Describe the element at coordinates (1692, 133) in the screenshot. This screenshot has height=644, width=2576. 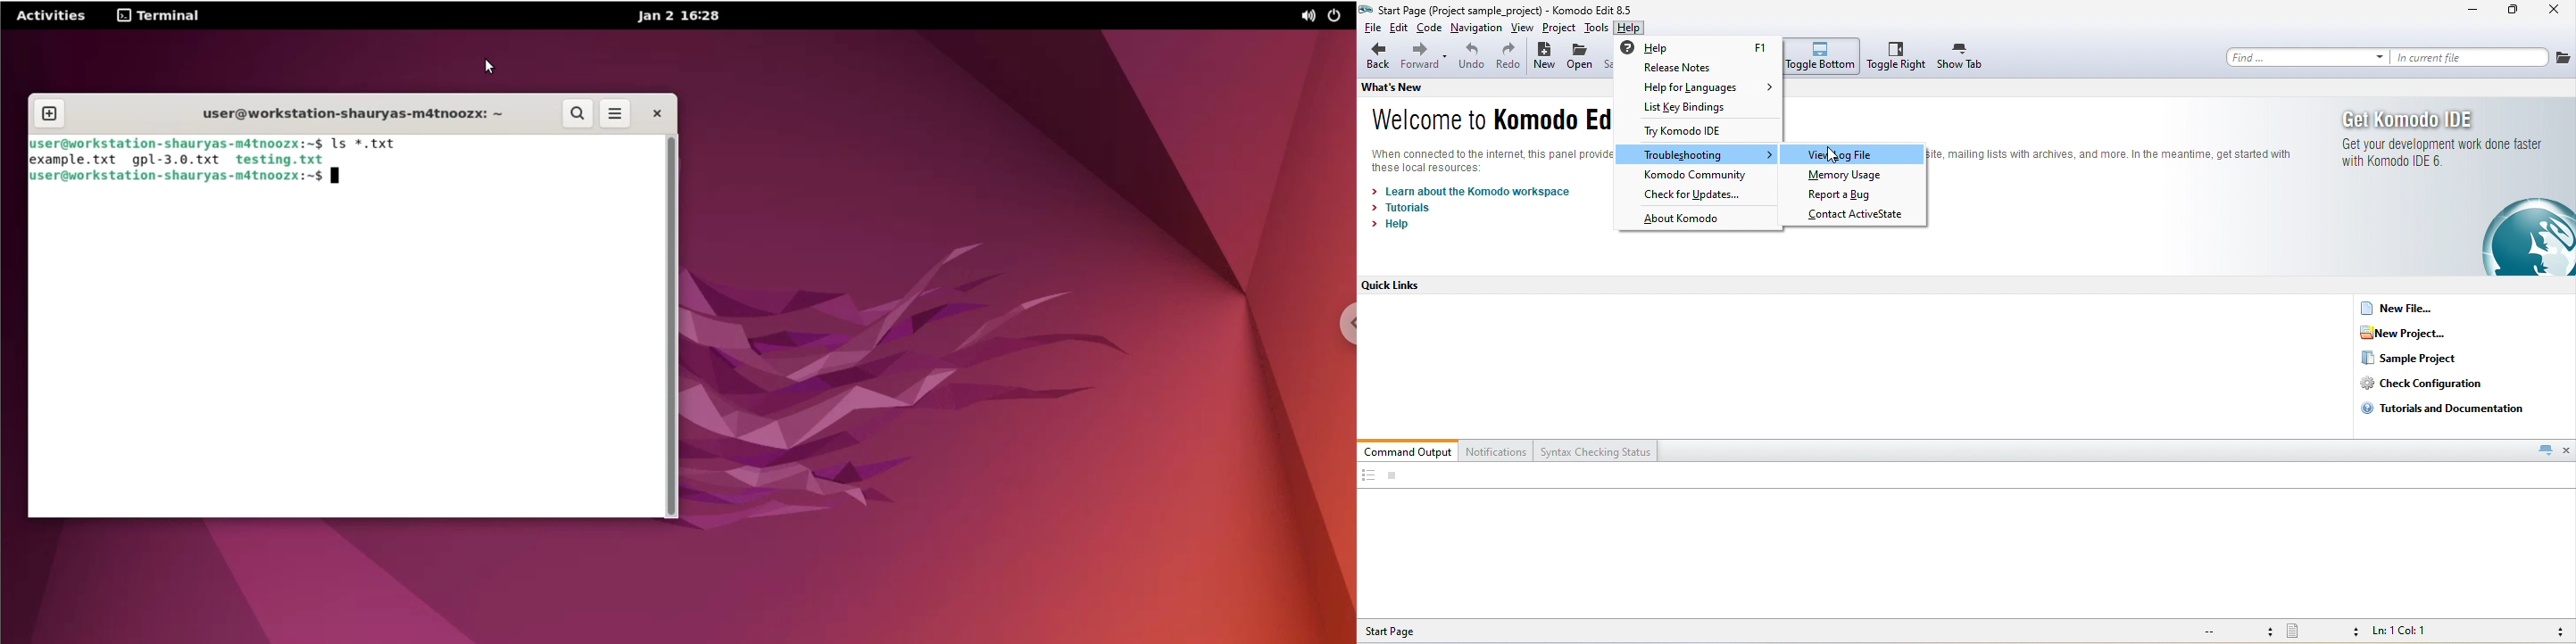
I see `try komodo ide` at that location.